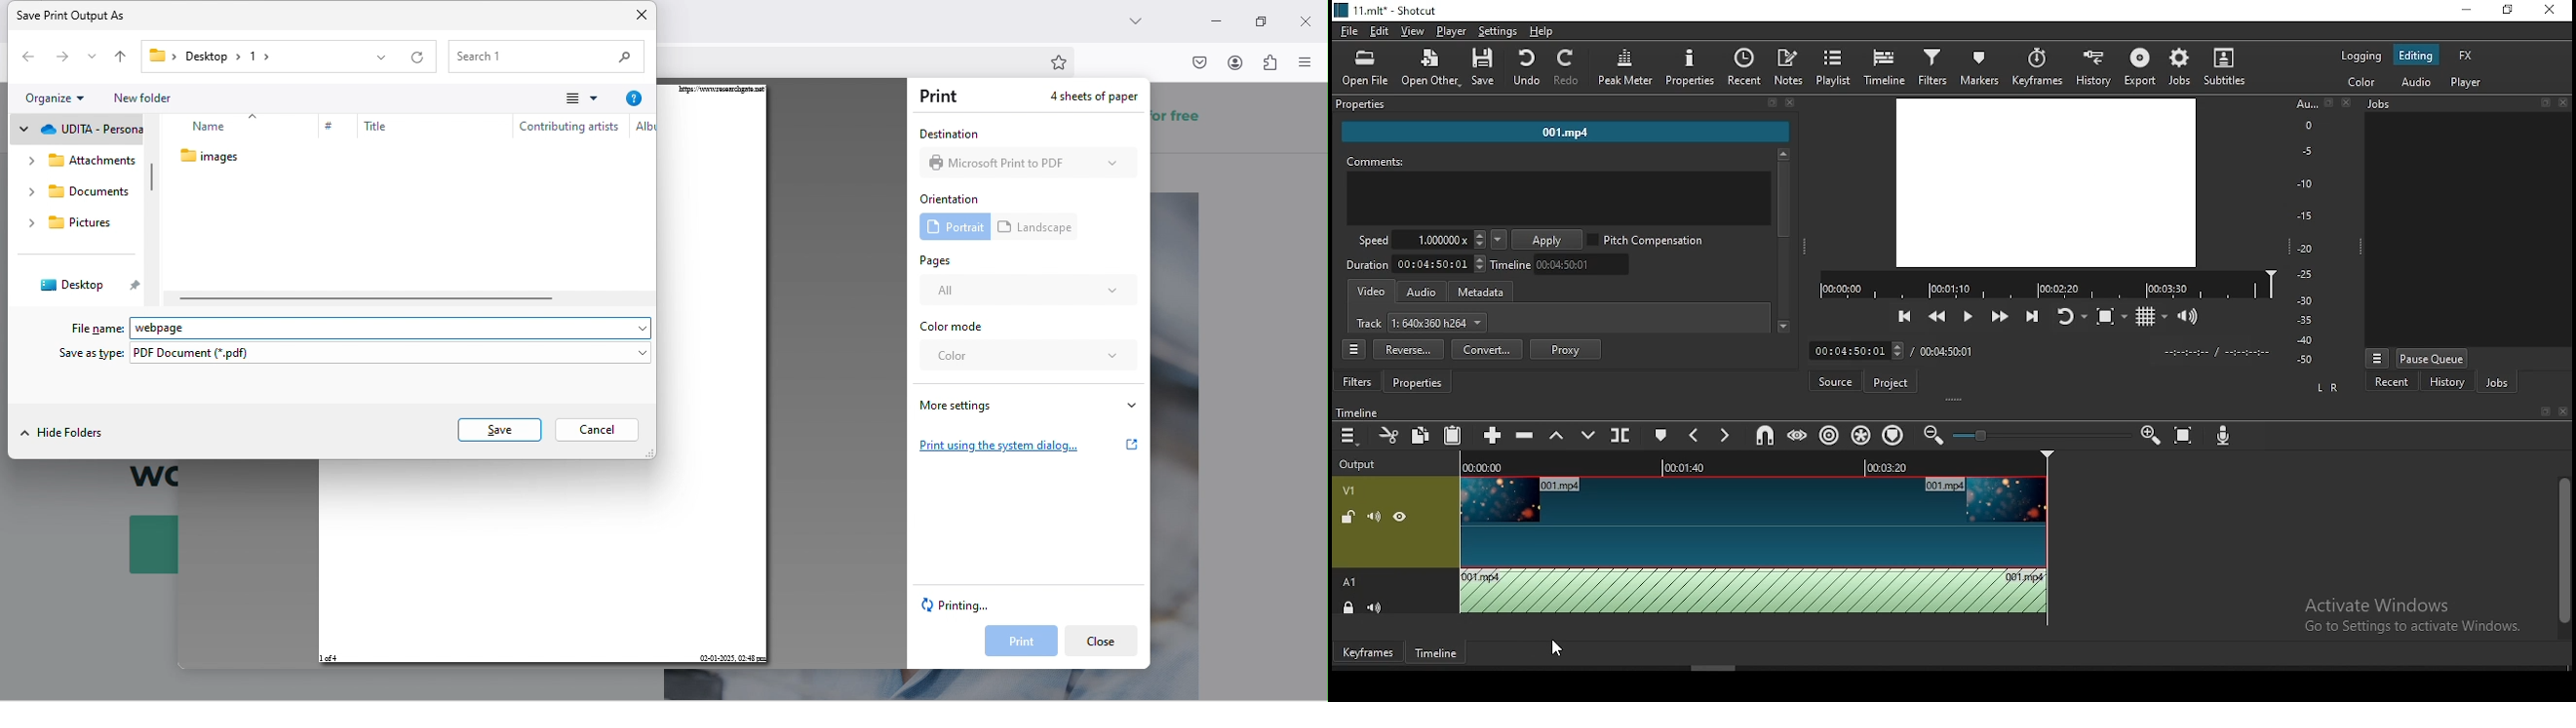 The image size is (2576, 728). Describe the element at coordinates (1487, 66) in the screenshot. I see `save` at that location.